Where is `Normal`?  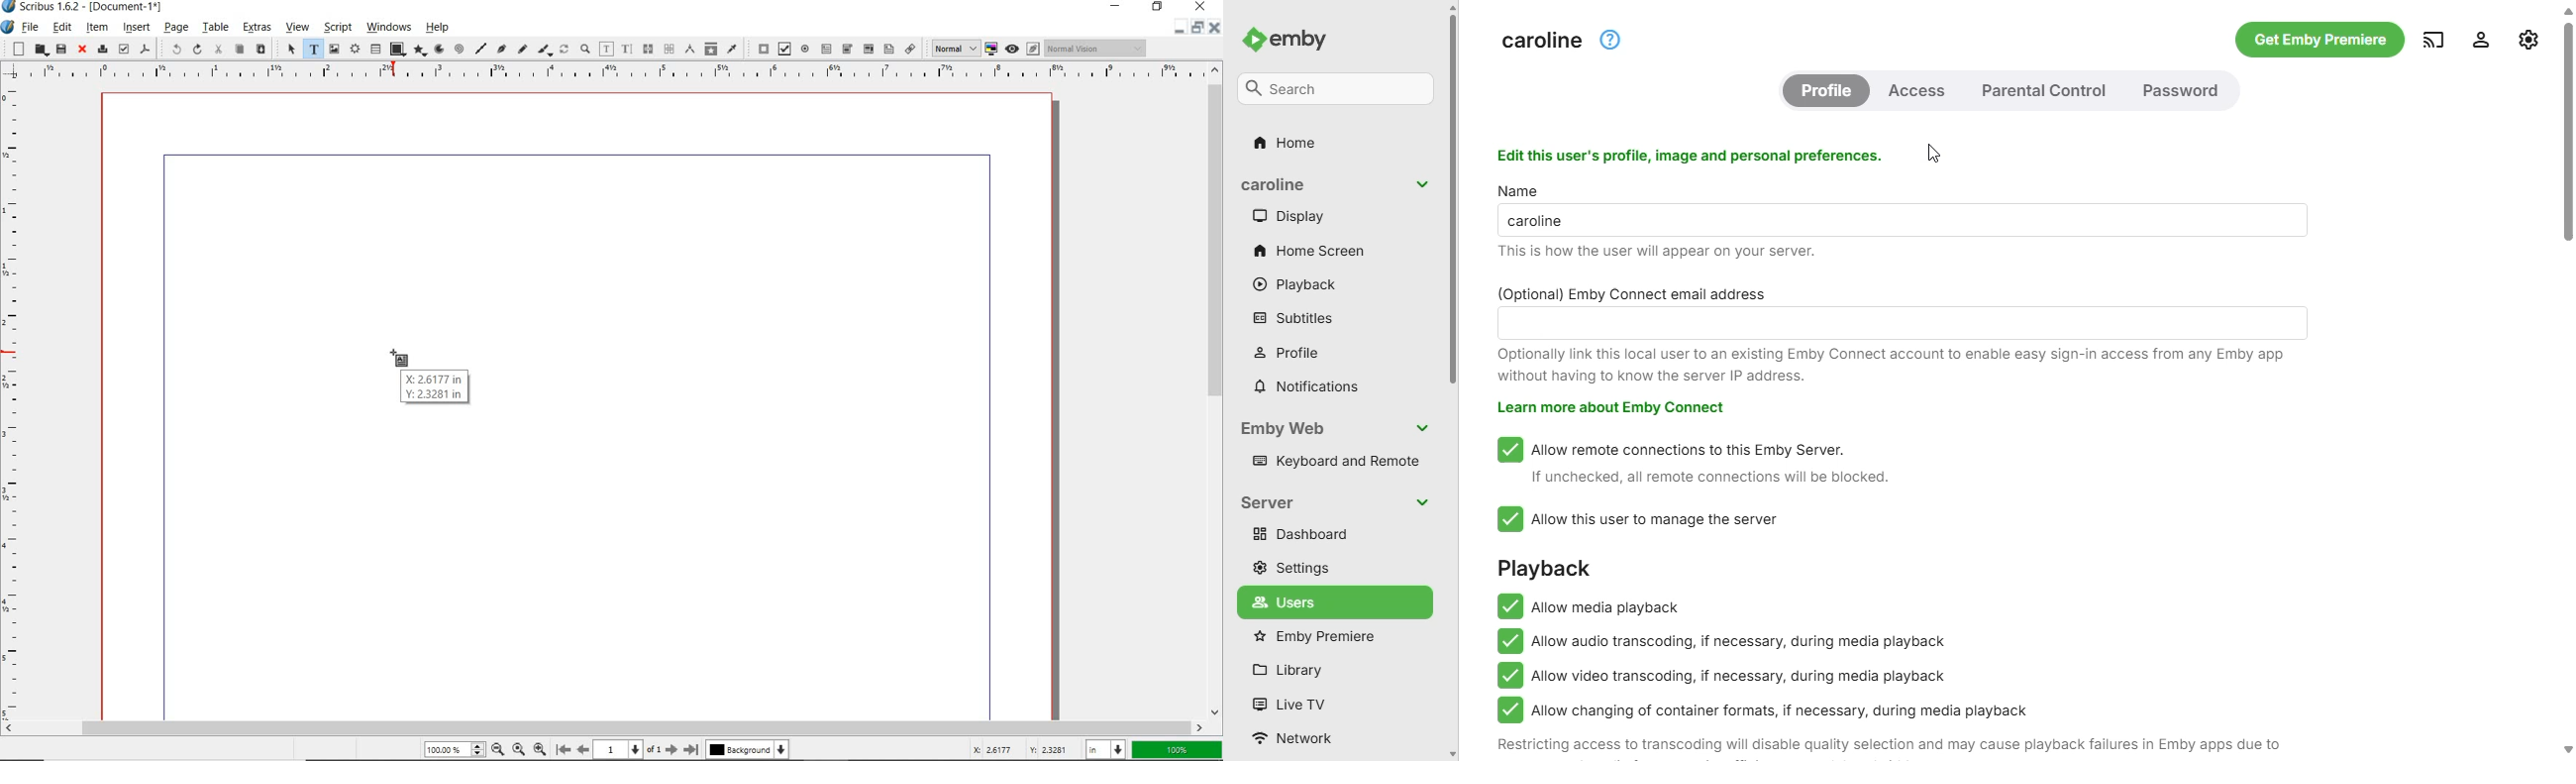
Normal is located at coordinates (955, 48).